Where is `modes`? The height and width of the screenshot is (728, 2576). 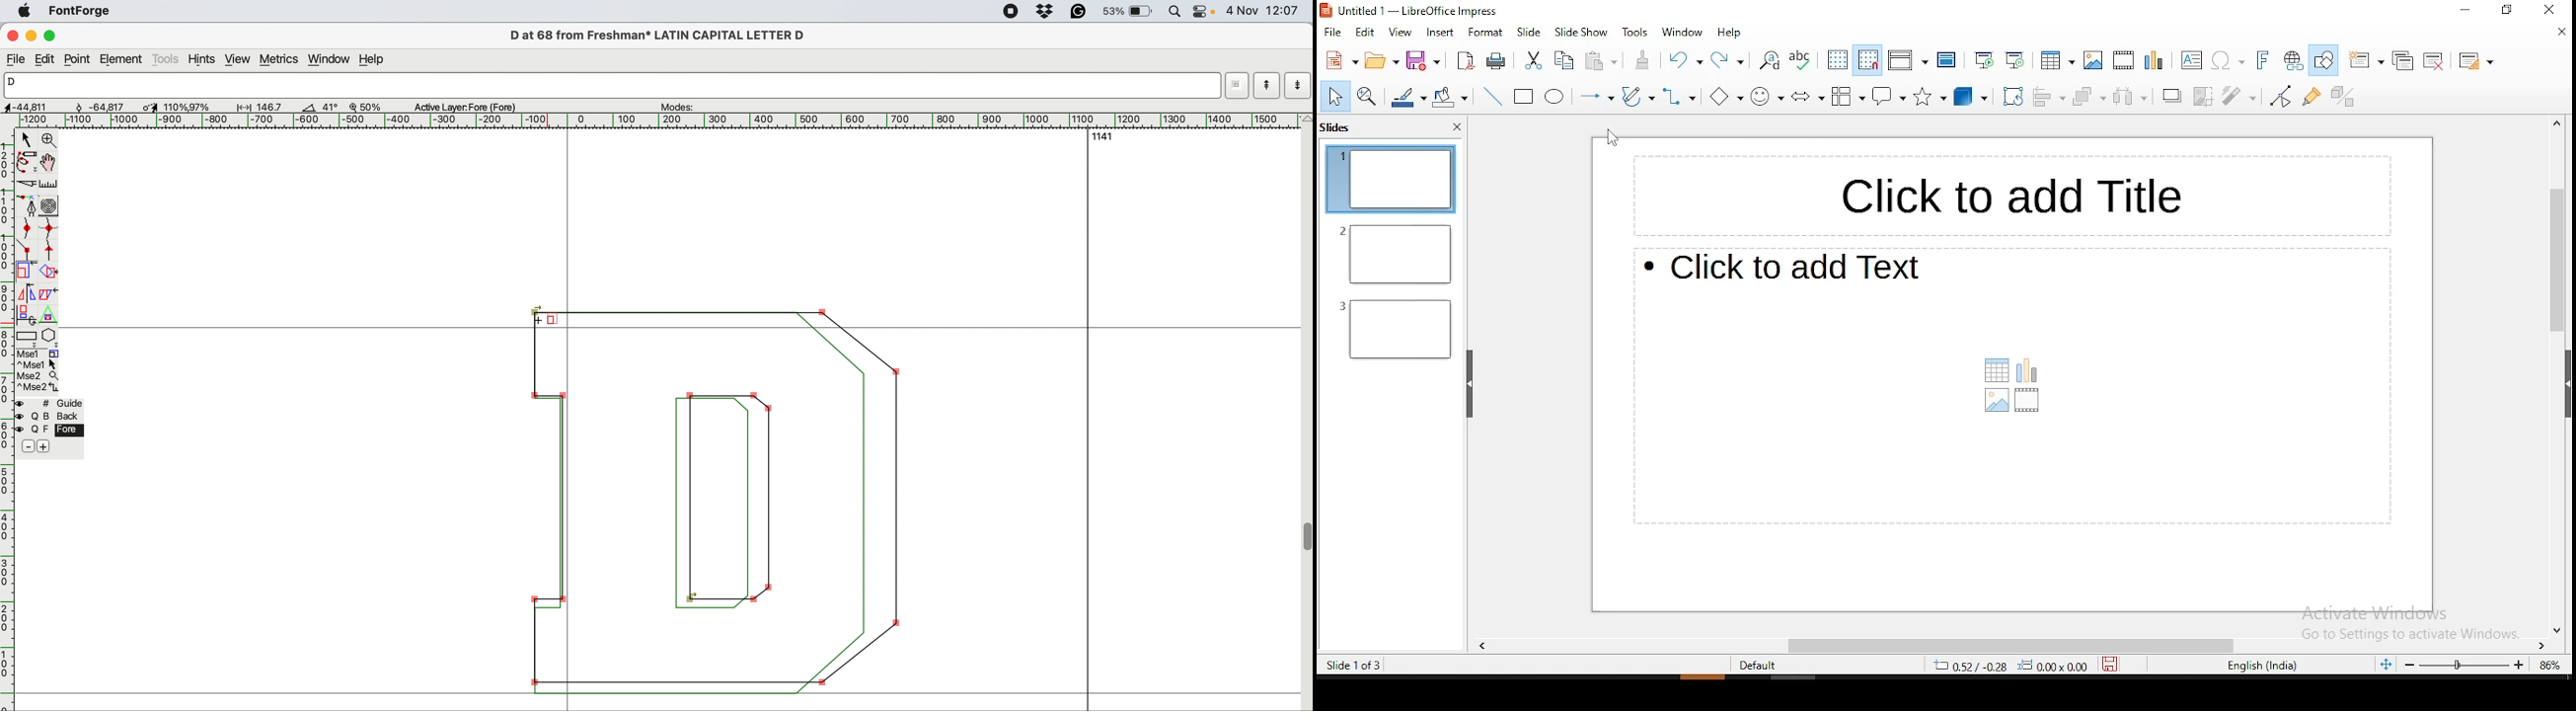
modes is located at coordinates (684, 107).